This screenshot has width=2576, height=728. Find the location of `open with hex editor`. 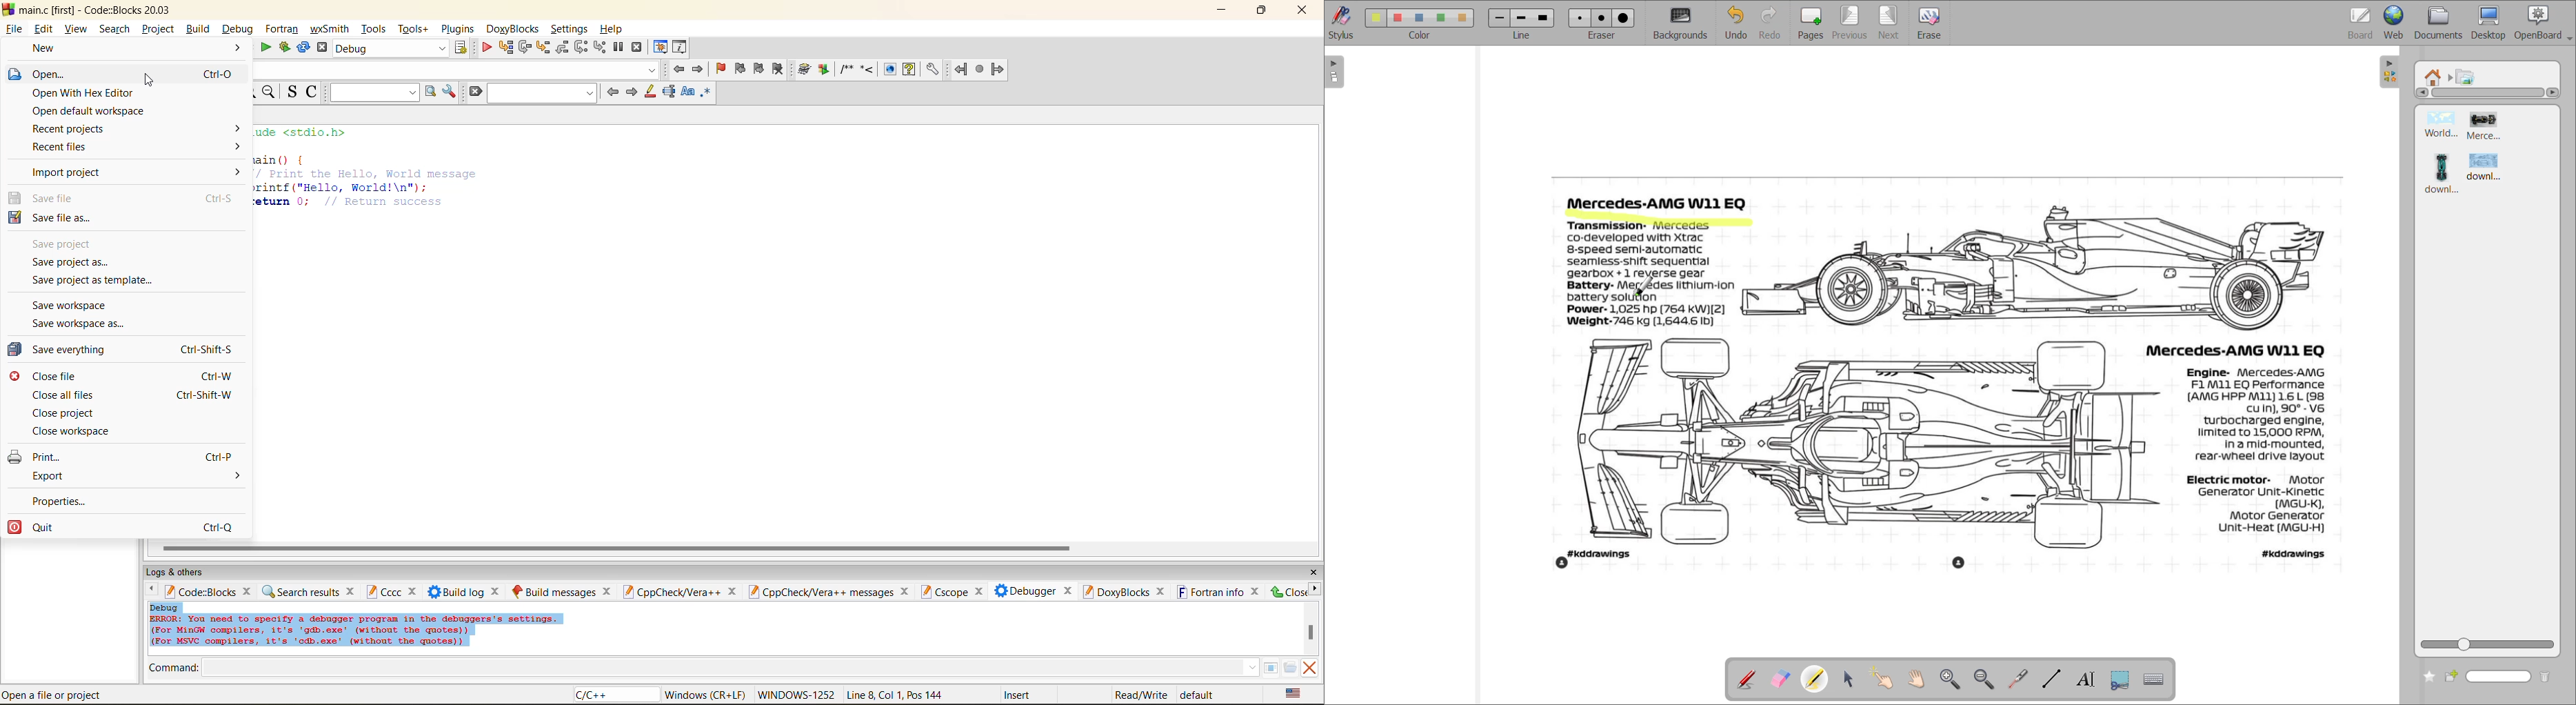

open with hex editor is located at coordinates (131, 94).